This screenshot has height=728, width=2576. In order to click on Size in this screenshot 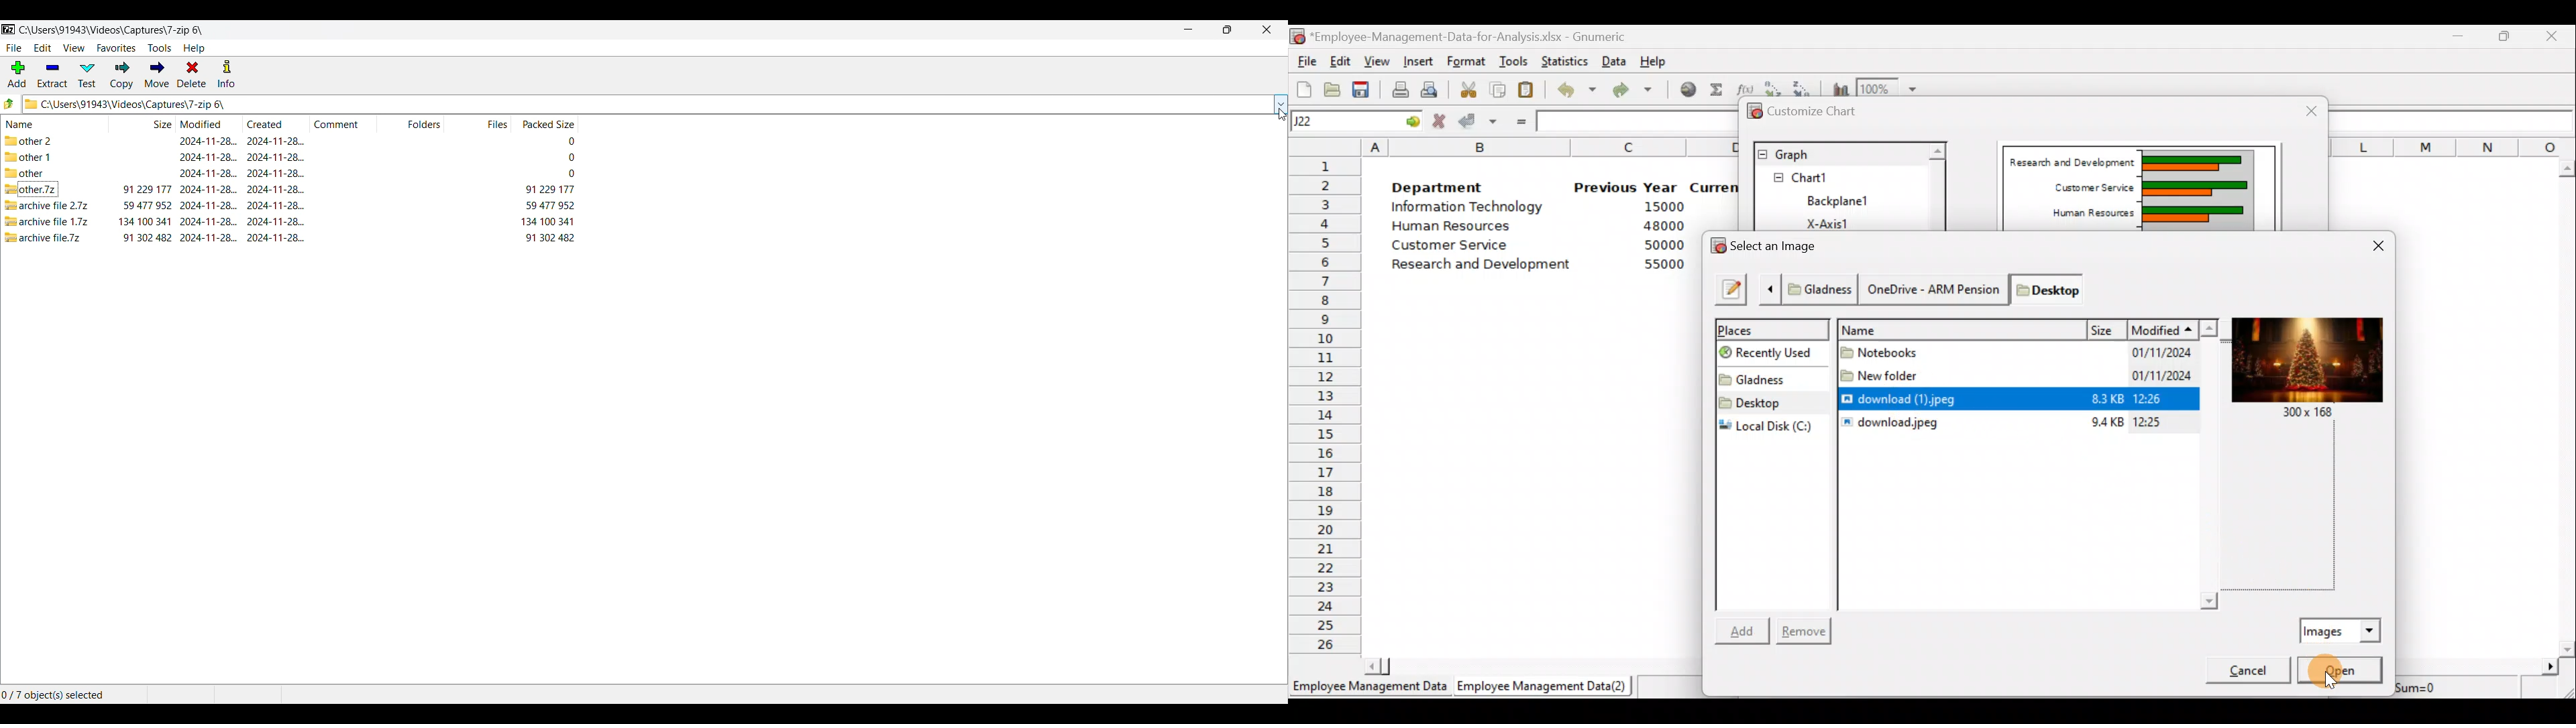, I will do `click(2108, 328)`.